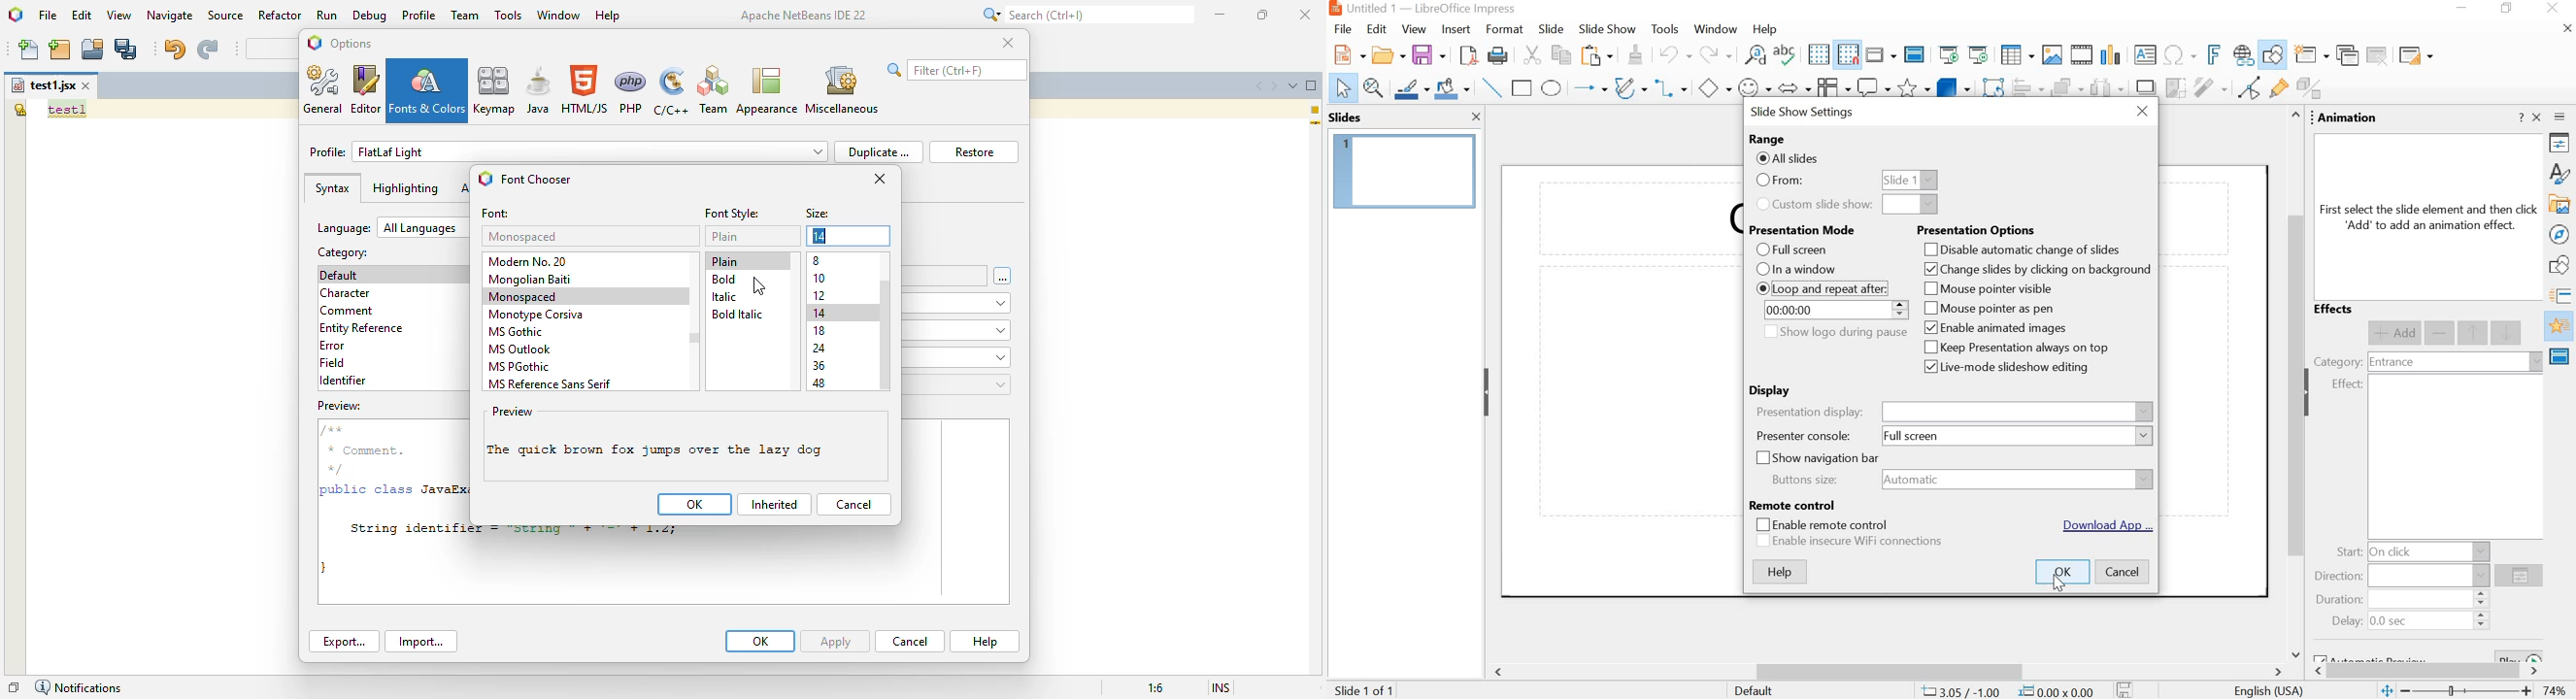 The width and height of the screenshot is (2576, 700). I want to click on spelling, so click(1788, 57).